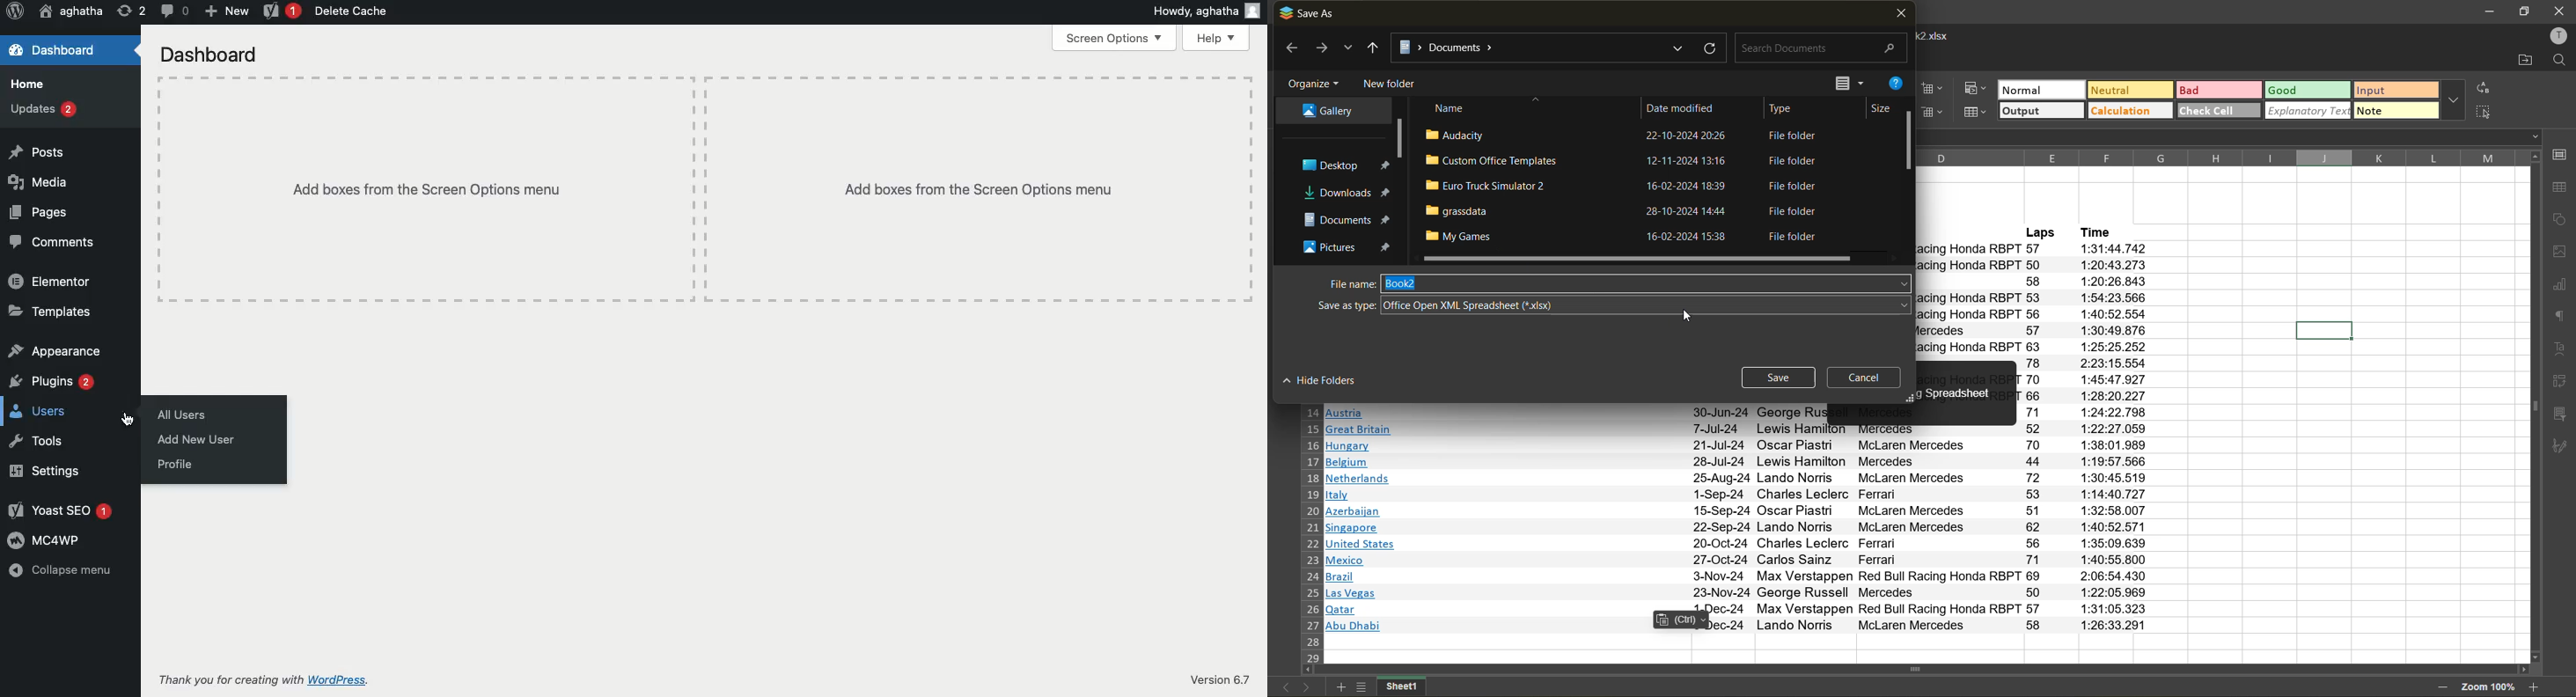  What do you see at coordinates (1737, 479) in the screenshot?
I see `text info` at bounding box center [1737, 479].